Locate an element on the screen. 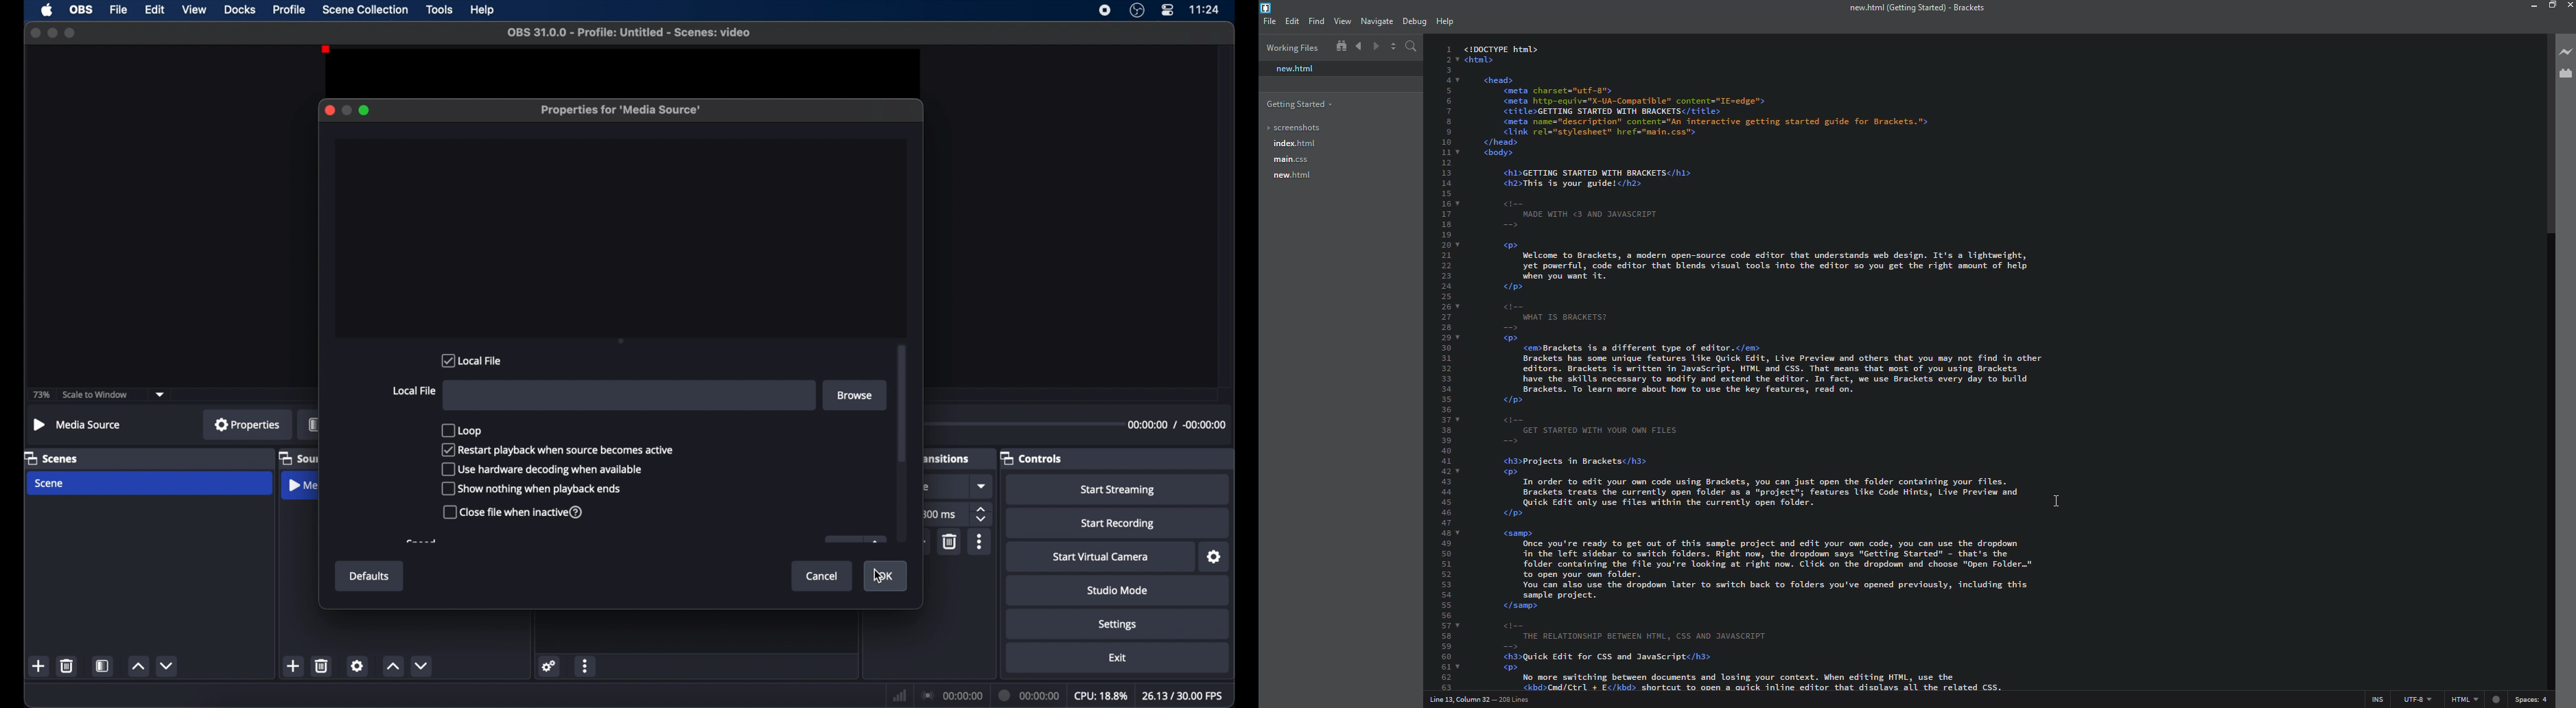 Image resolution: width=2576 pixels, height=728 pixels. local file is located at coordinates (414, 391).